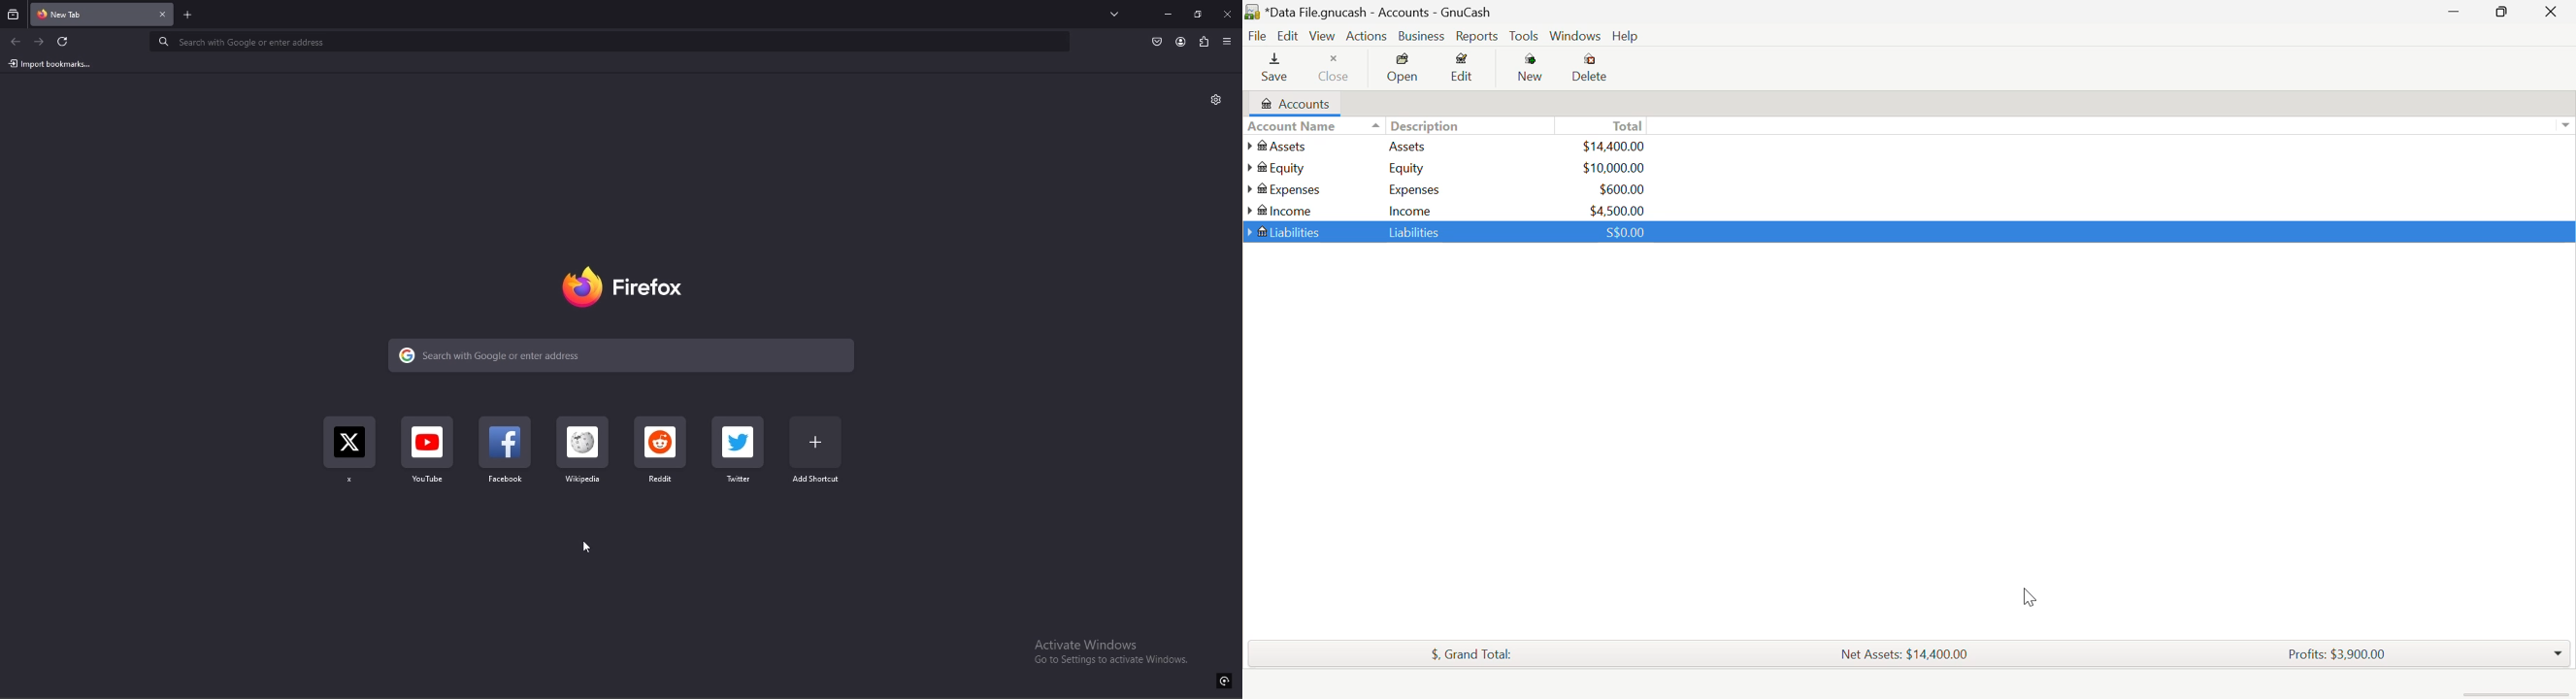 The width and height of the screenshot is (2576, 700). I want to click on Account Column Heading, so click(1295, 127).